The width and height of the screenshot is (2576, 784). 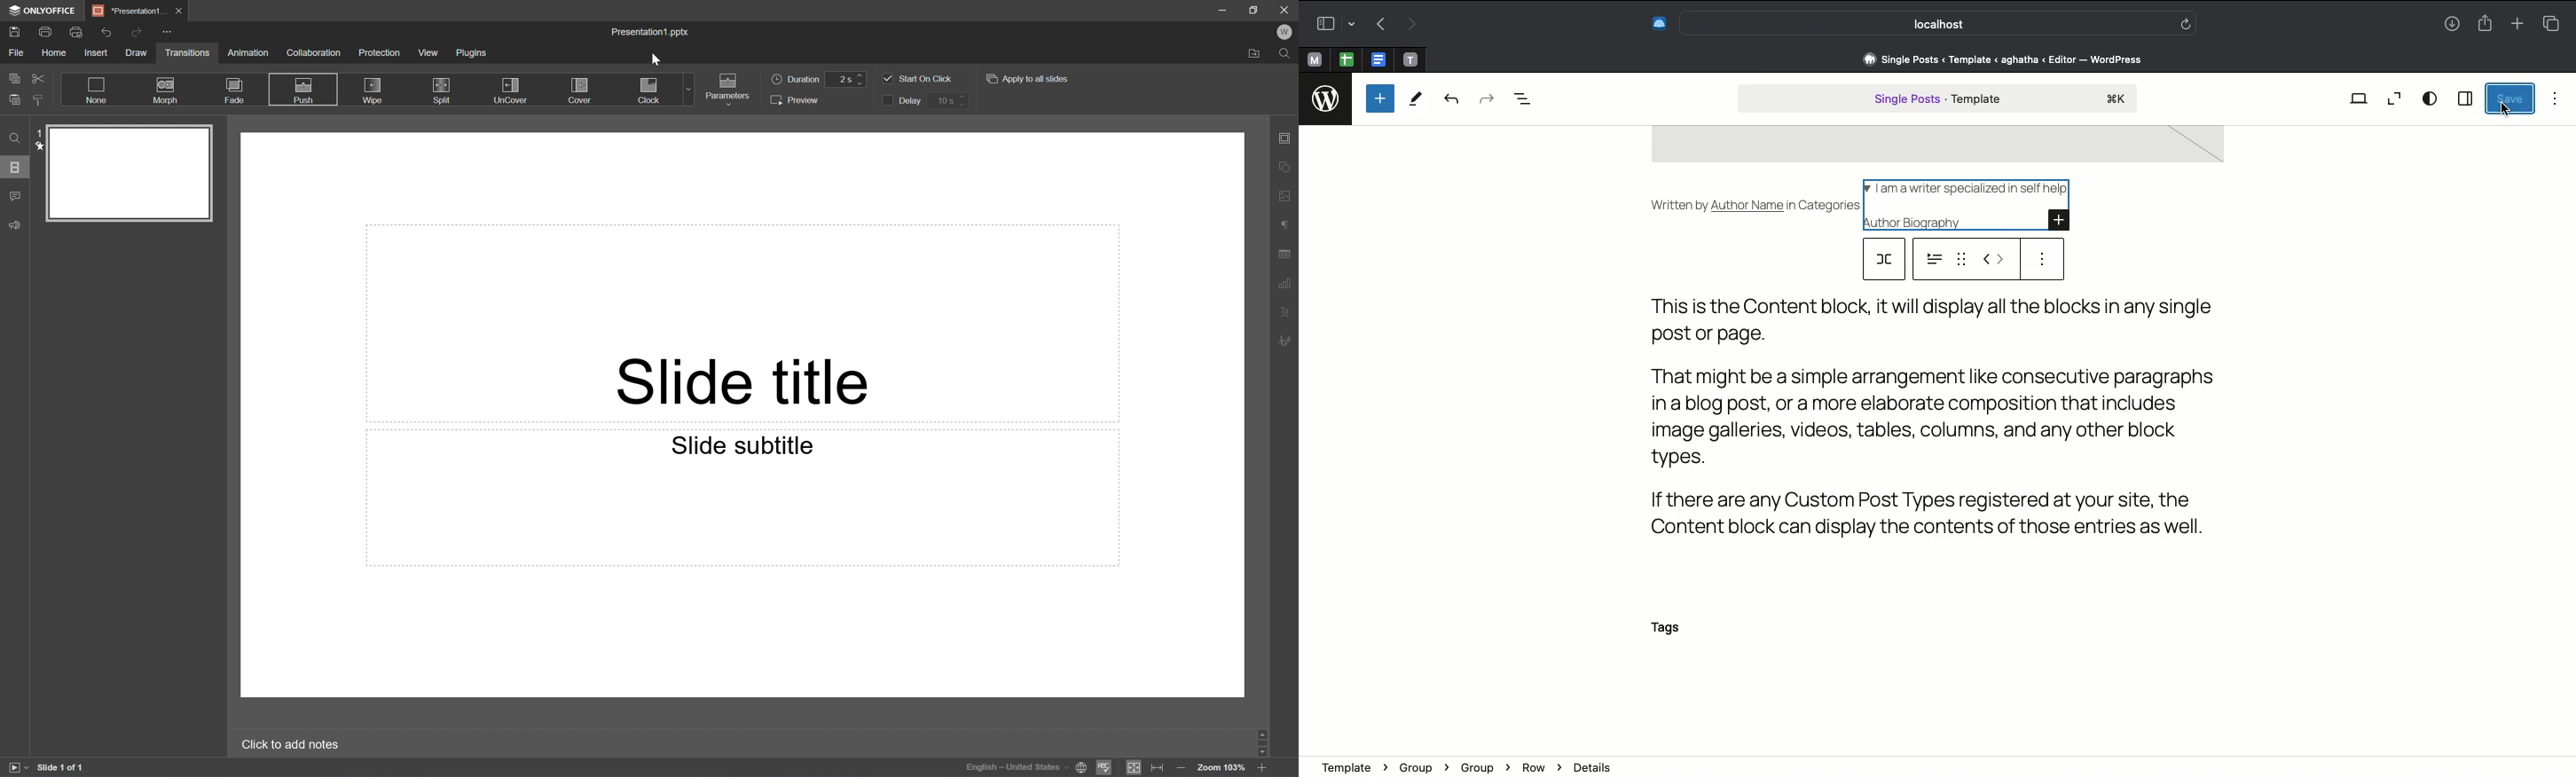 I want to click on Collaboration, so click(x=314, y=56).